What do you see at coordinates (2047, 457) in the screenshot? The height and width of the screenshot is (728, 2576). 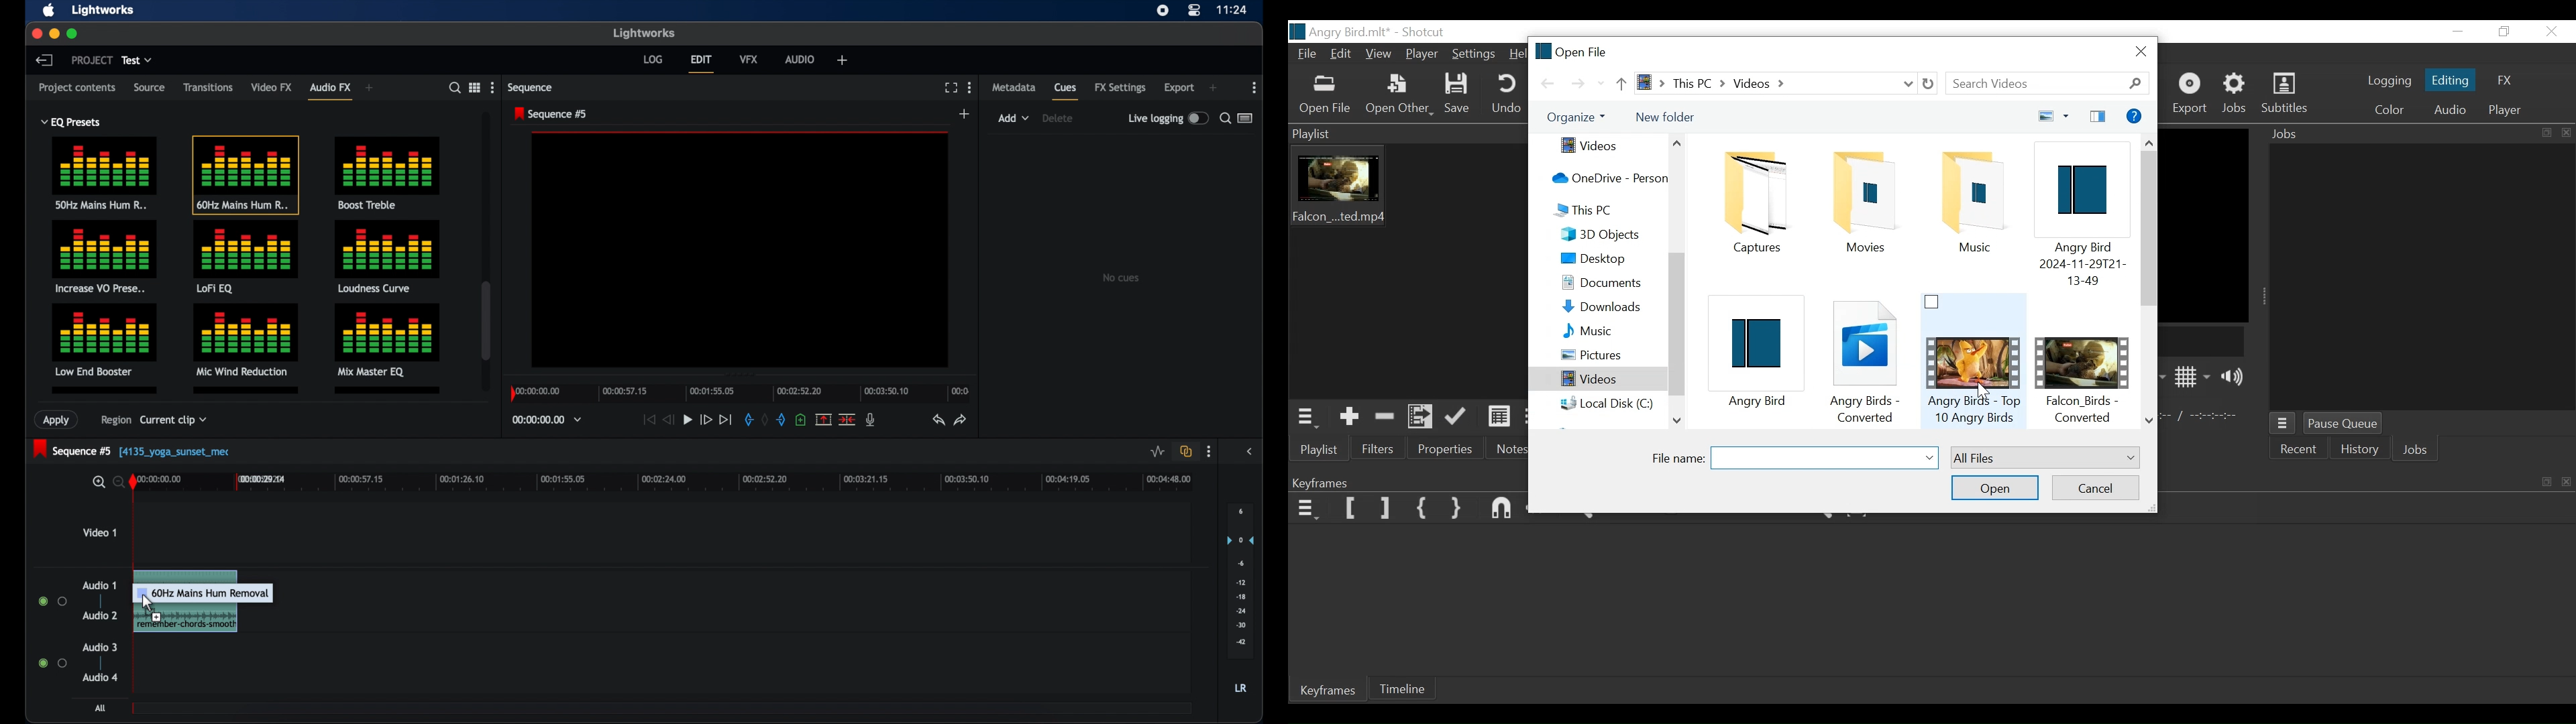 I see `Select File TYPE` at bounding box center [2047, 457].